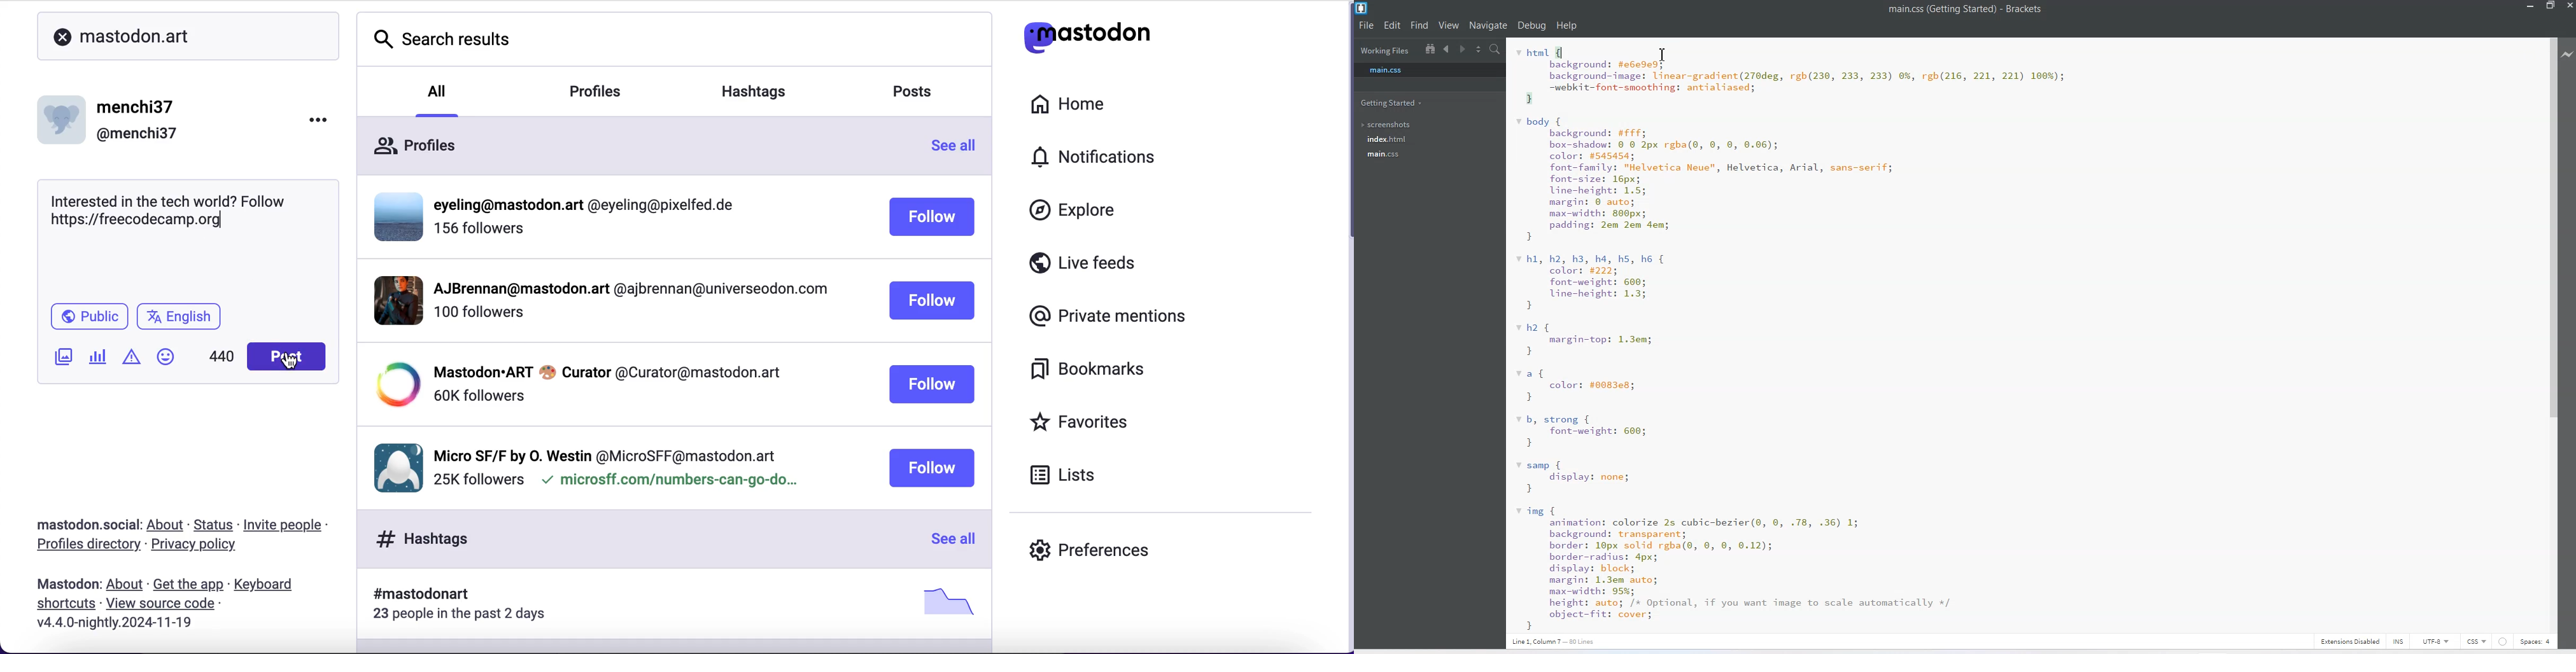 The image size is (2576, 672). Describe the element at coordinates (1447, 49) in the screenshot. I see `Navigate to Backward` at that location.